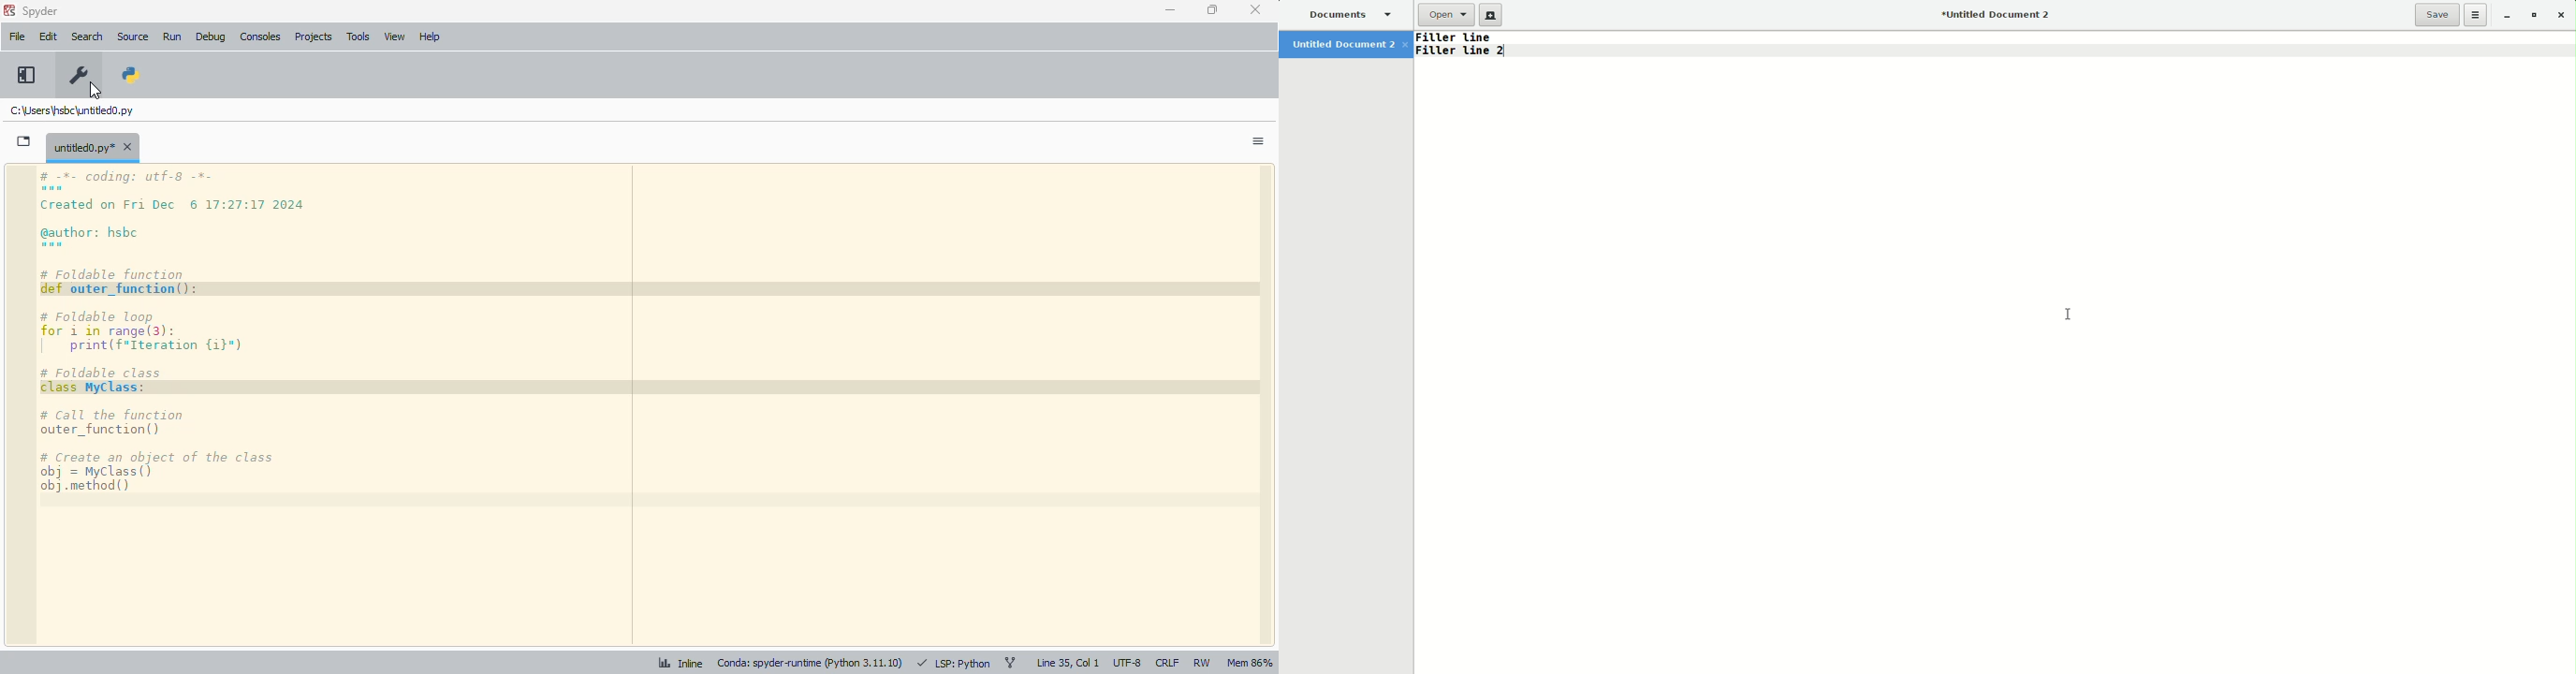 The image size is (2576, 700). What do you see at coordinates (1213, 9) in the screenshot?
I see `maximize` at bounding box center [1213, 9].